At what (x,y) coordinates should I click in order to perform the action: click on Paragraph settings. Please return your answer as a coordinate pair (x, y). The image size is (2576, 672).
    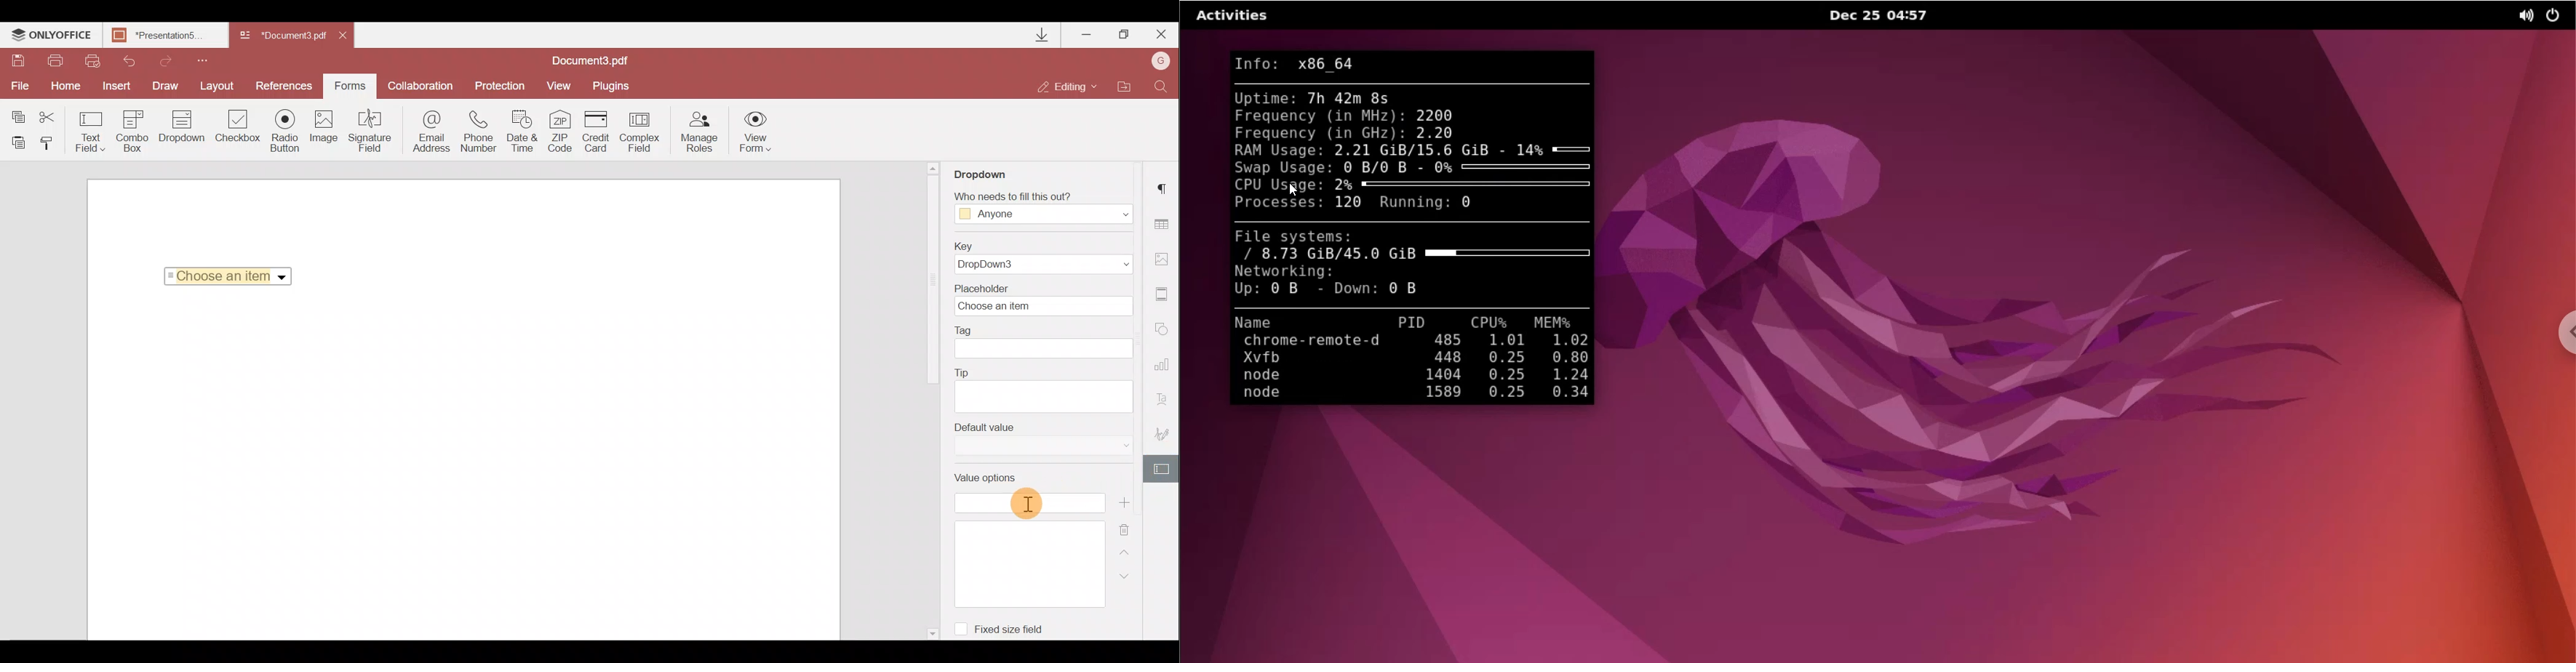
    Looking at the image, I should click on (1166, 187).